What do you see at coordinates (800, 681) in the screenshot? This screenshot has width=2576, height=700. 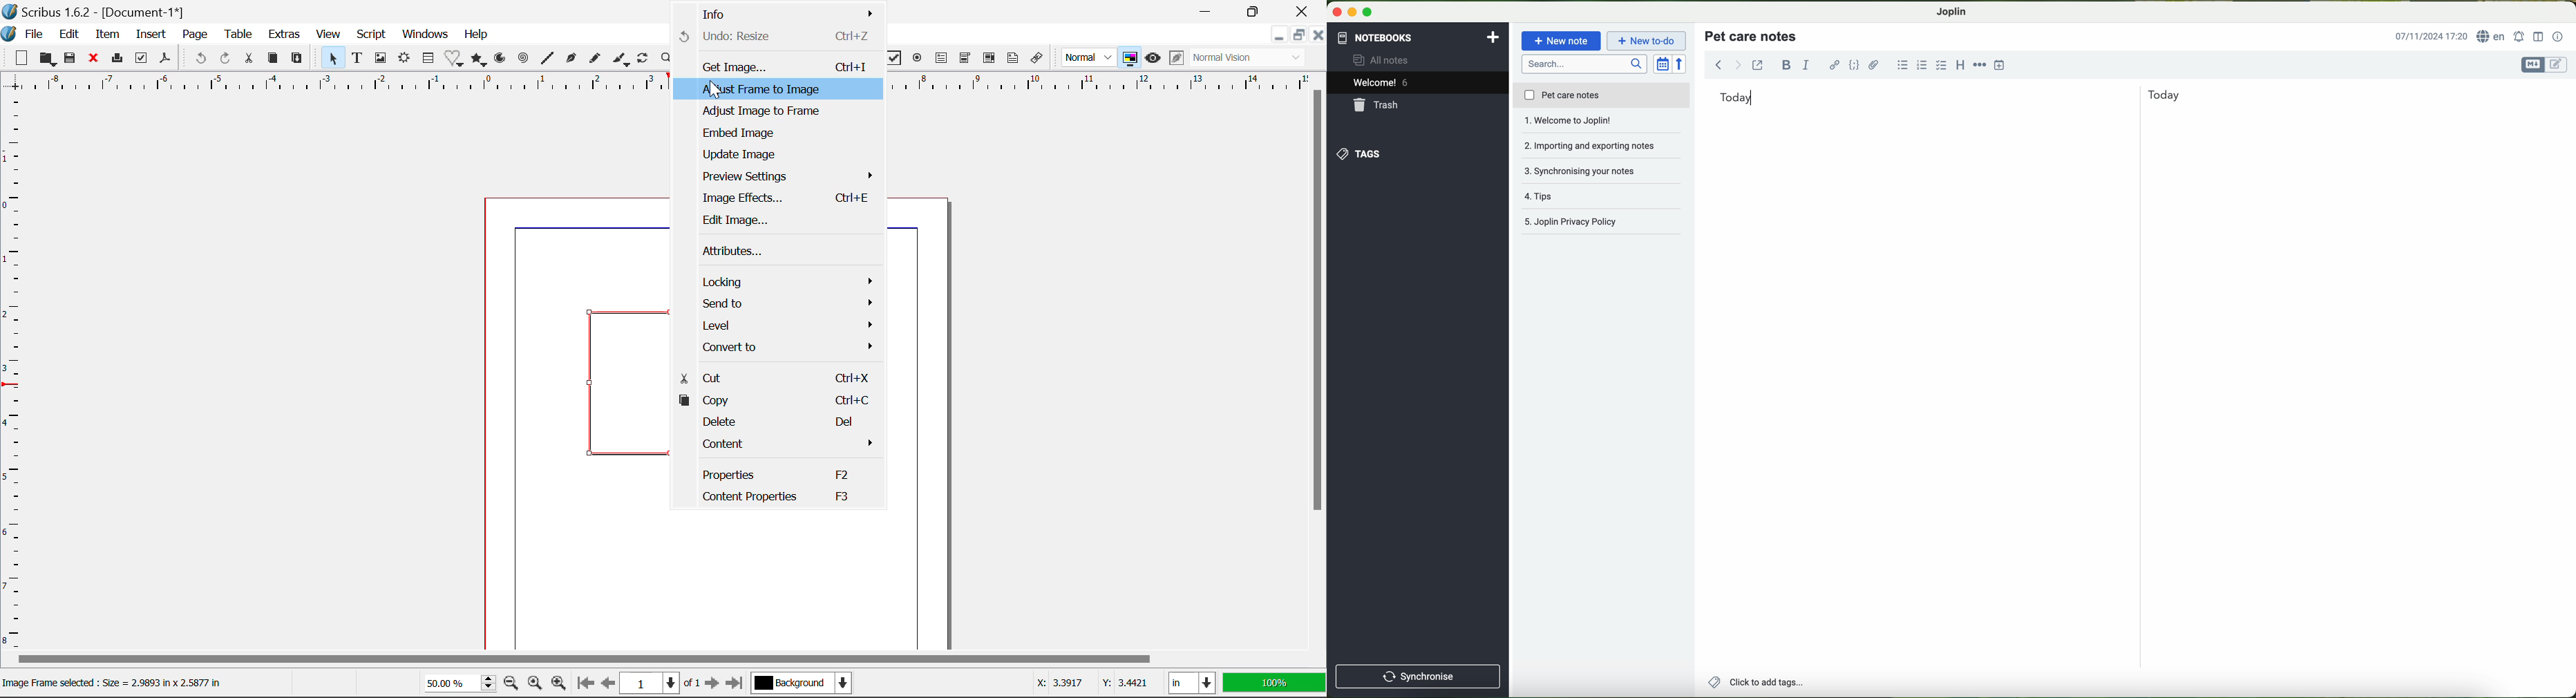 I see `Page Background` at bounding box center [800, 681].